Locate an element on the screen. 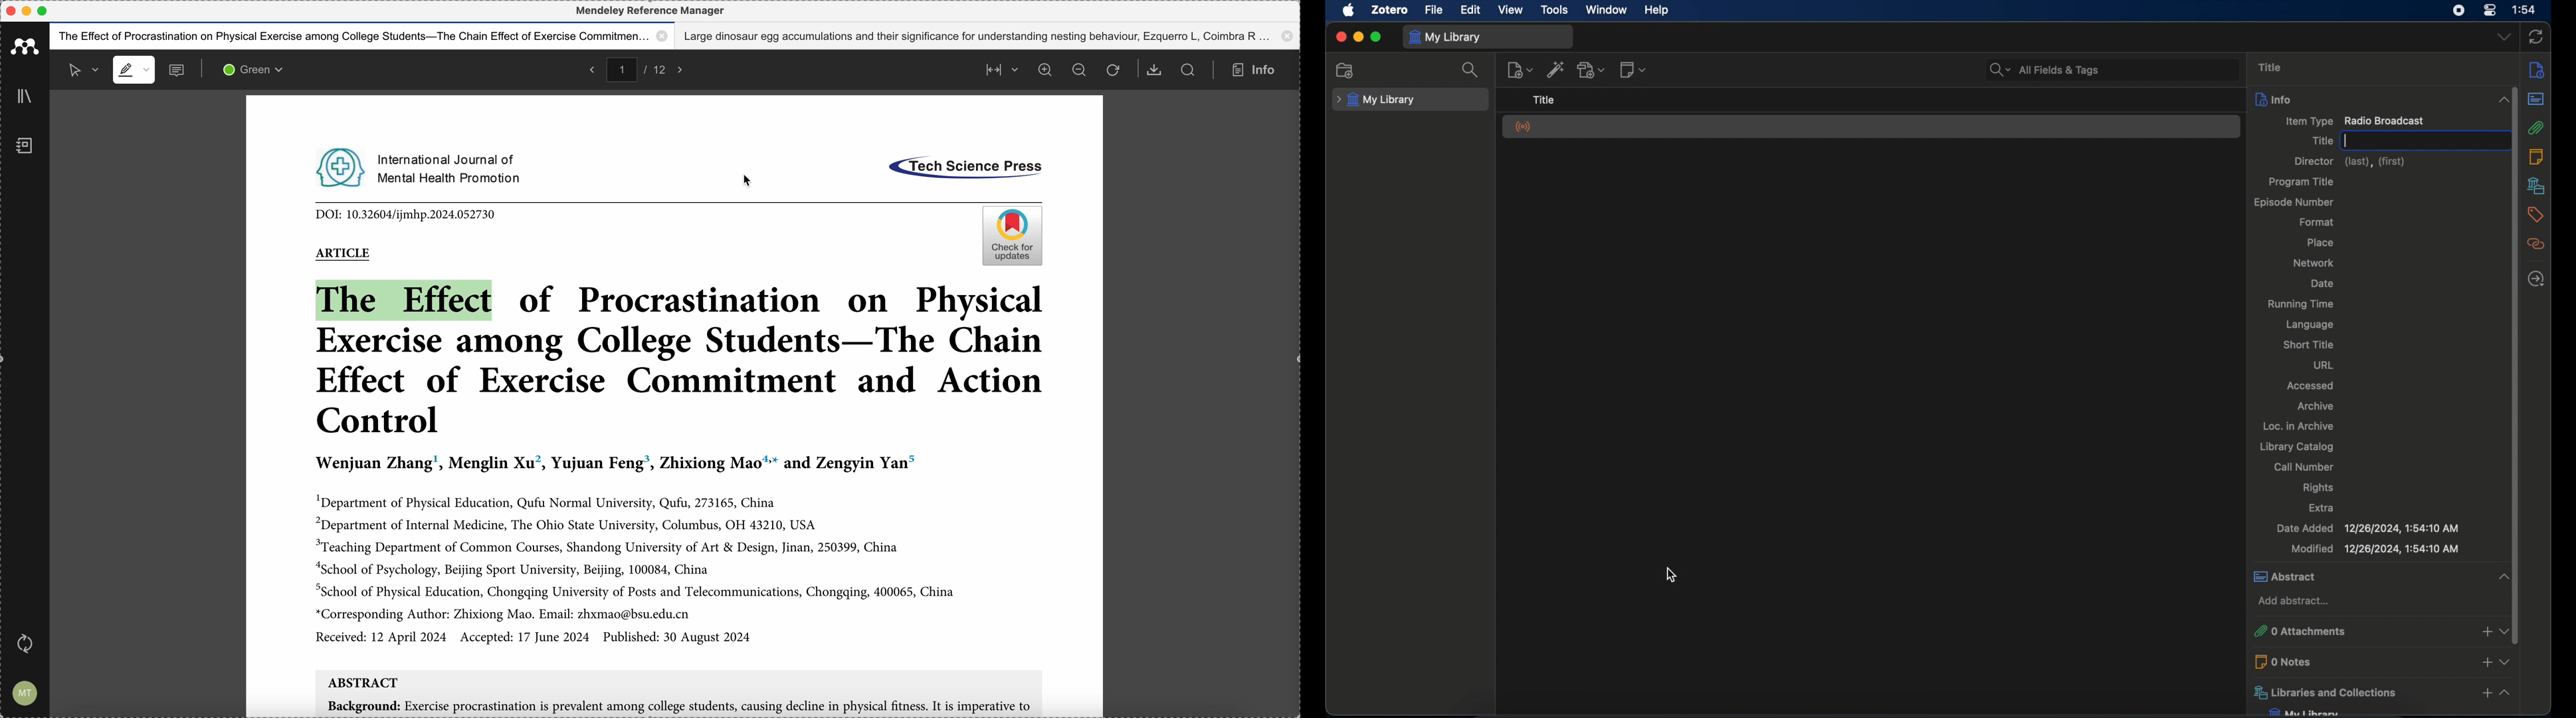 This screenshot has height=728, width=2576. pages is located at coordinates (641, 68).